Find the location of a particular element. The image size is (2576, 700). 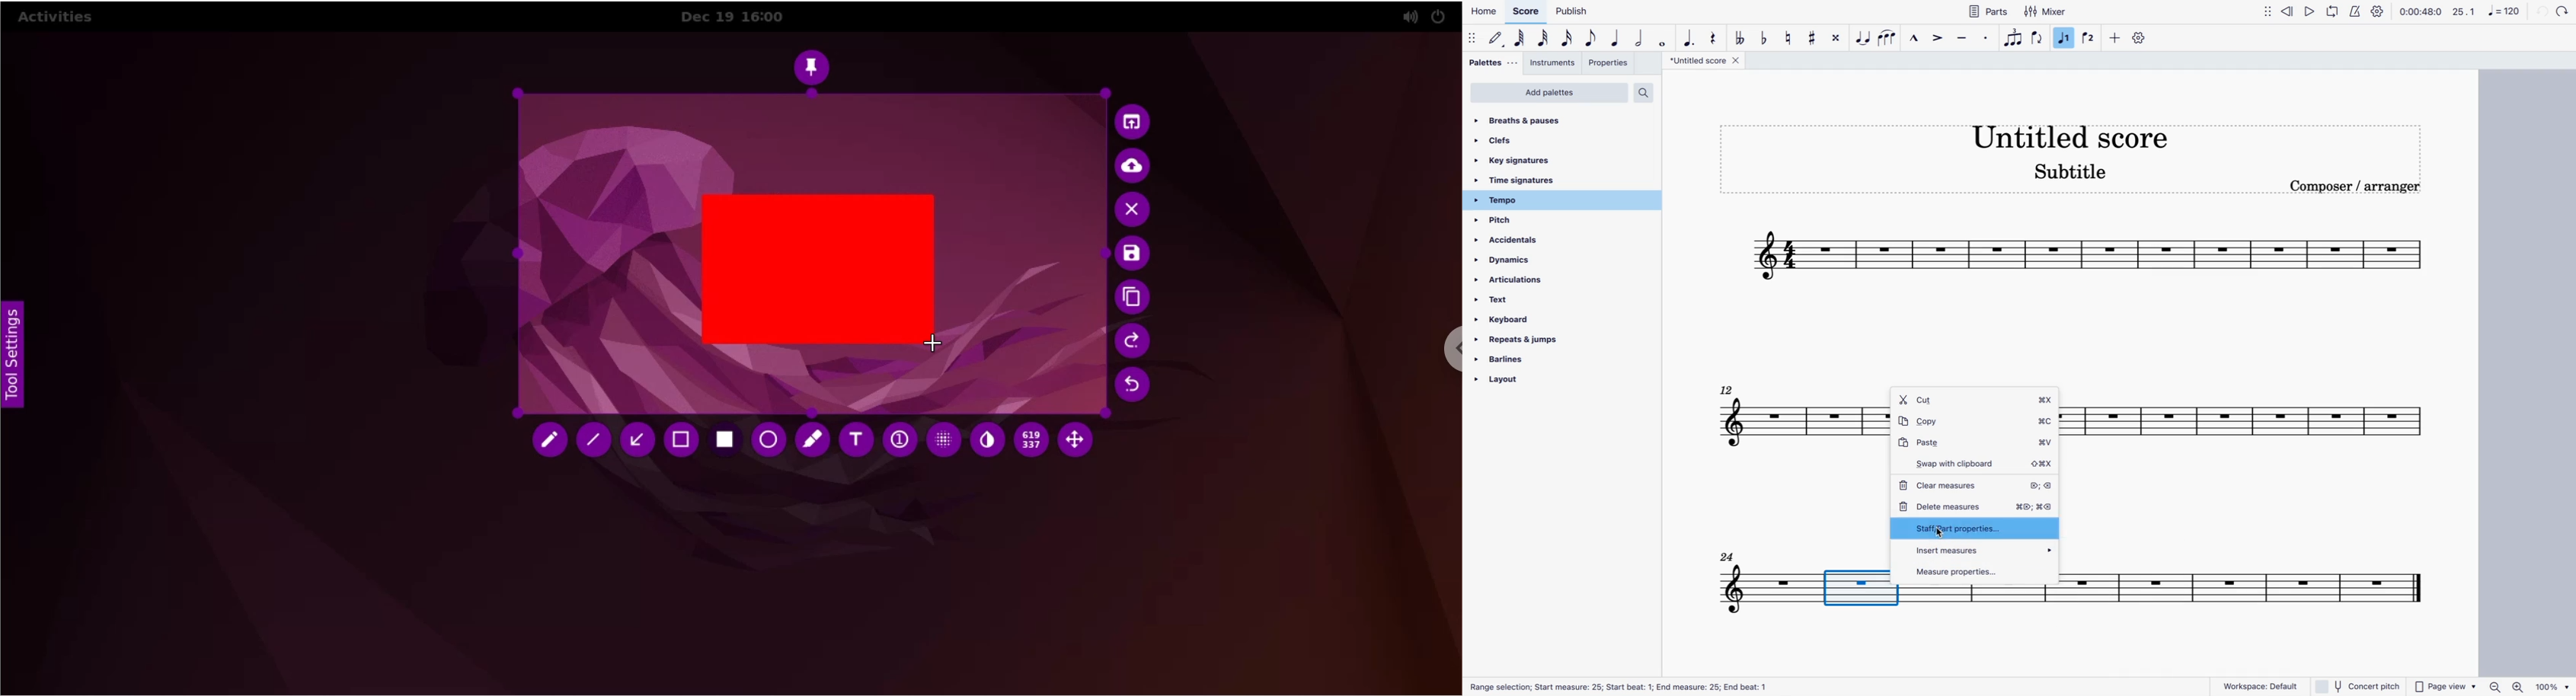

tie is located at coordinates (1862, 37).